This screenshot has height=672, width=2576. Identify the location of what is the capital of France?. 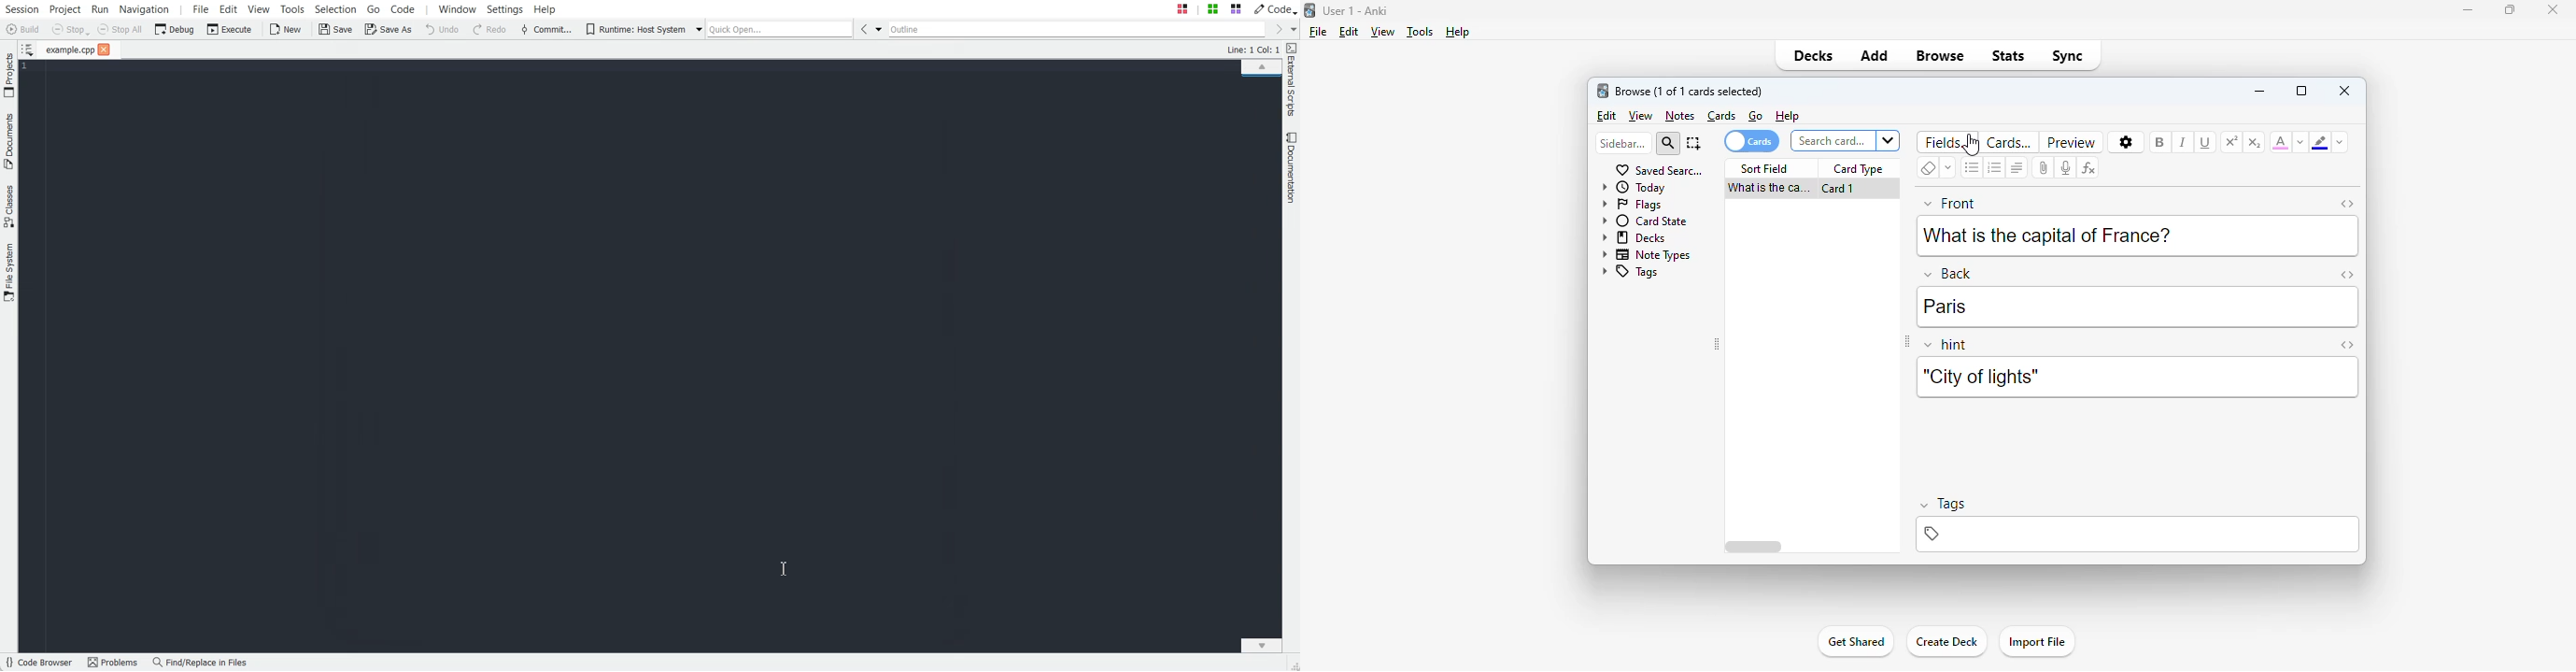
(2047, 234).